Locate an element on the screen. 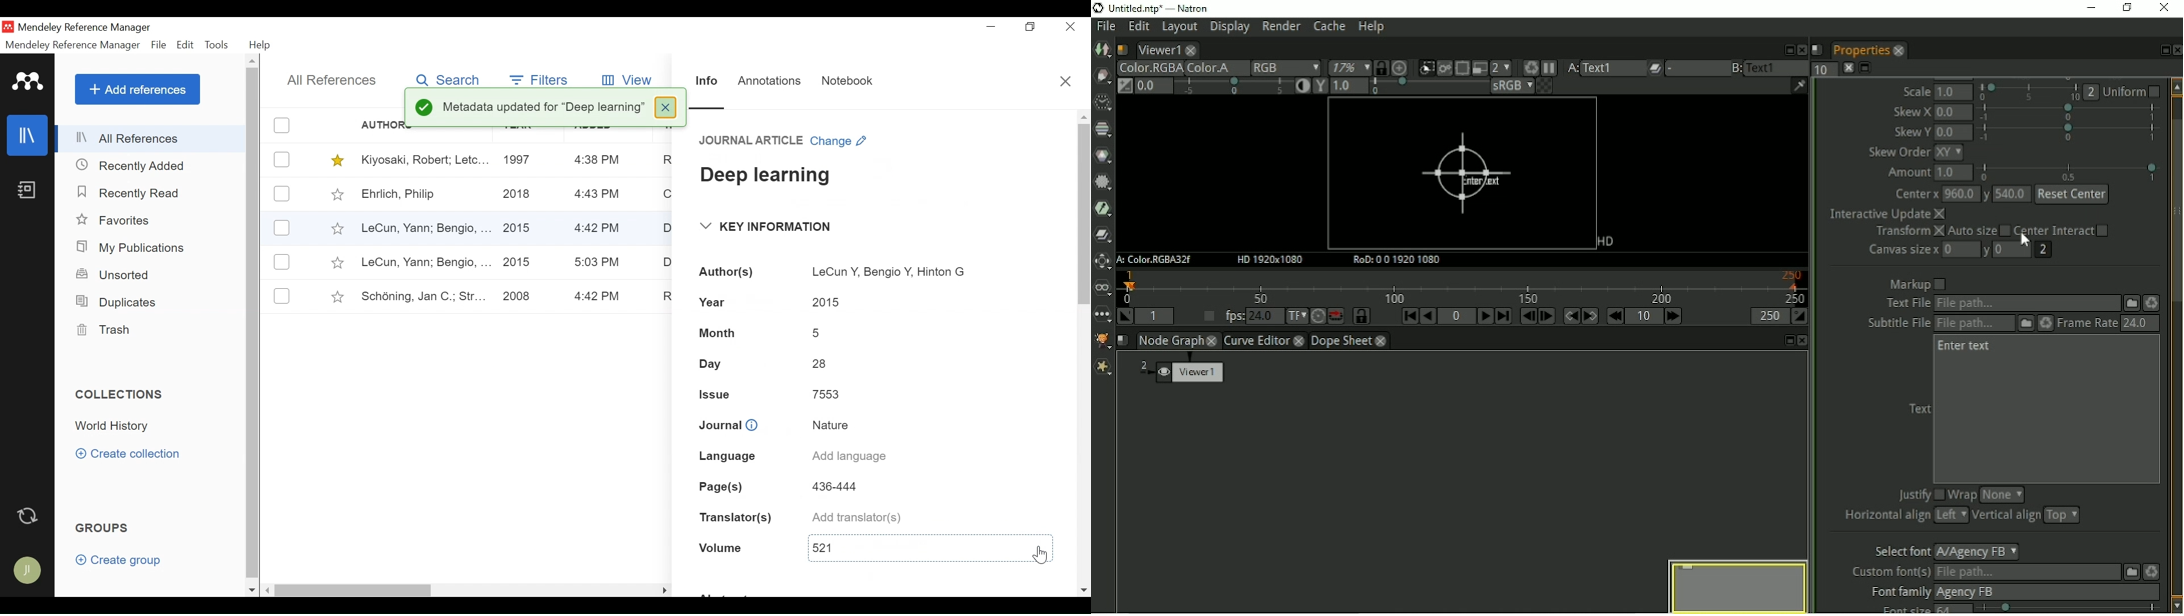 The width and height of the screenshot is (2184, 616). Edit is located at coordinates (186, 45).